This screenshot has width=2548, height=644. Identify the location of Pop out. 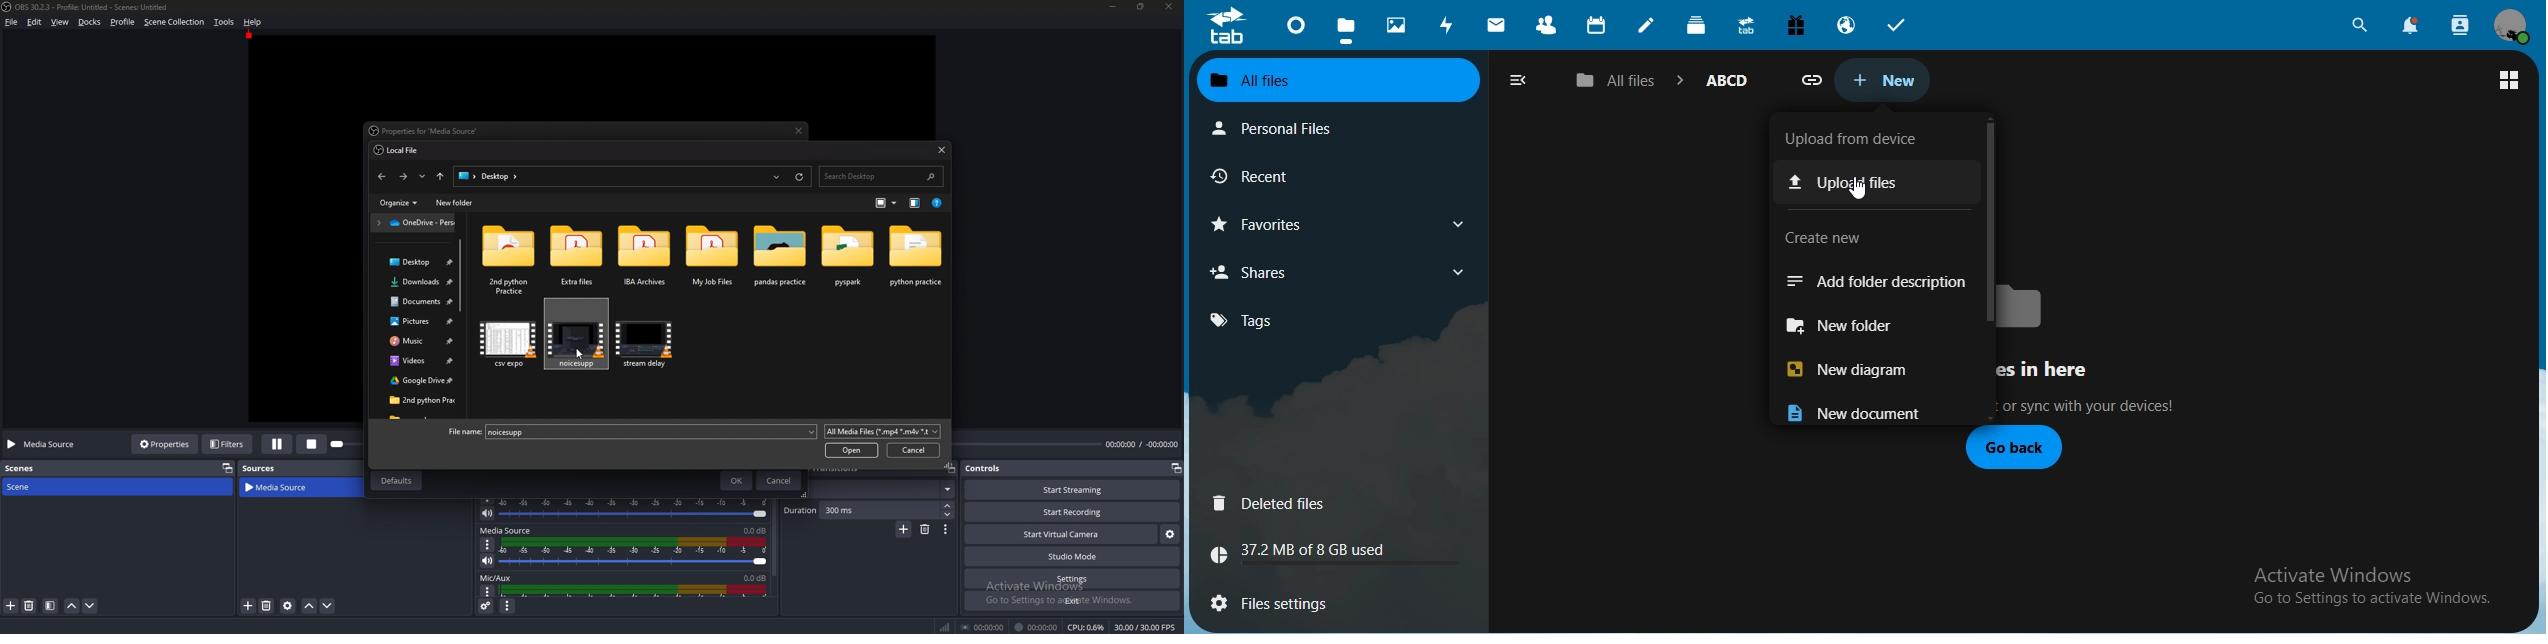
(950, 469).